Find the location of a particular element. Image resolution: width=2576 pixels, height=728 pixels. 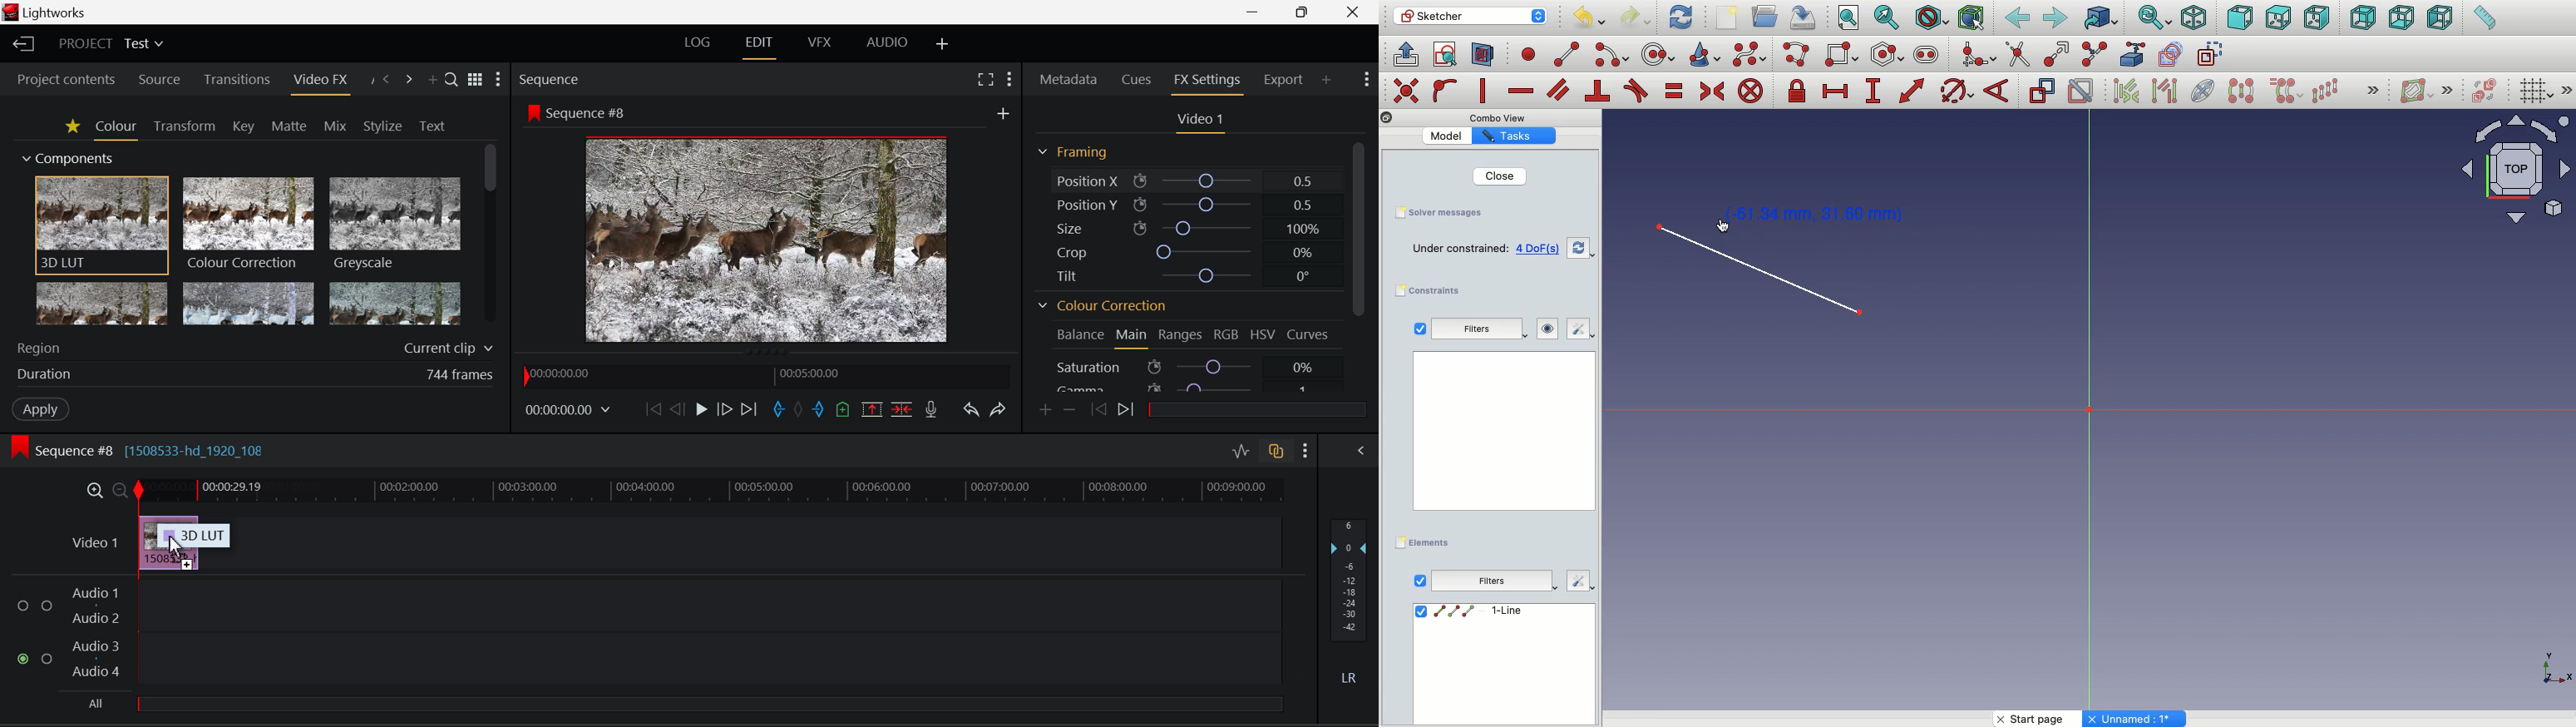

Components Section is located at coordinates (70, 157).